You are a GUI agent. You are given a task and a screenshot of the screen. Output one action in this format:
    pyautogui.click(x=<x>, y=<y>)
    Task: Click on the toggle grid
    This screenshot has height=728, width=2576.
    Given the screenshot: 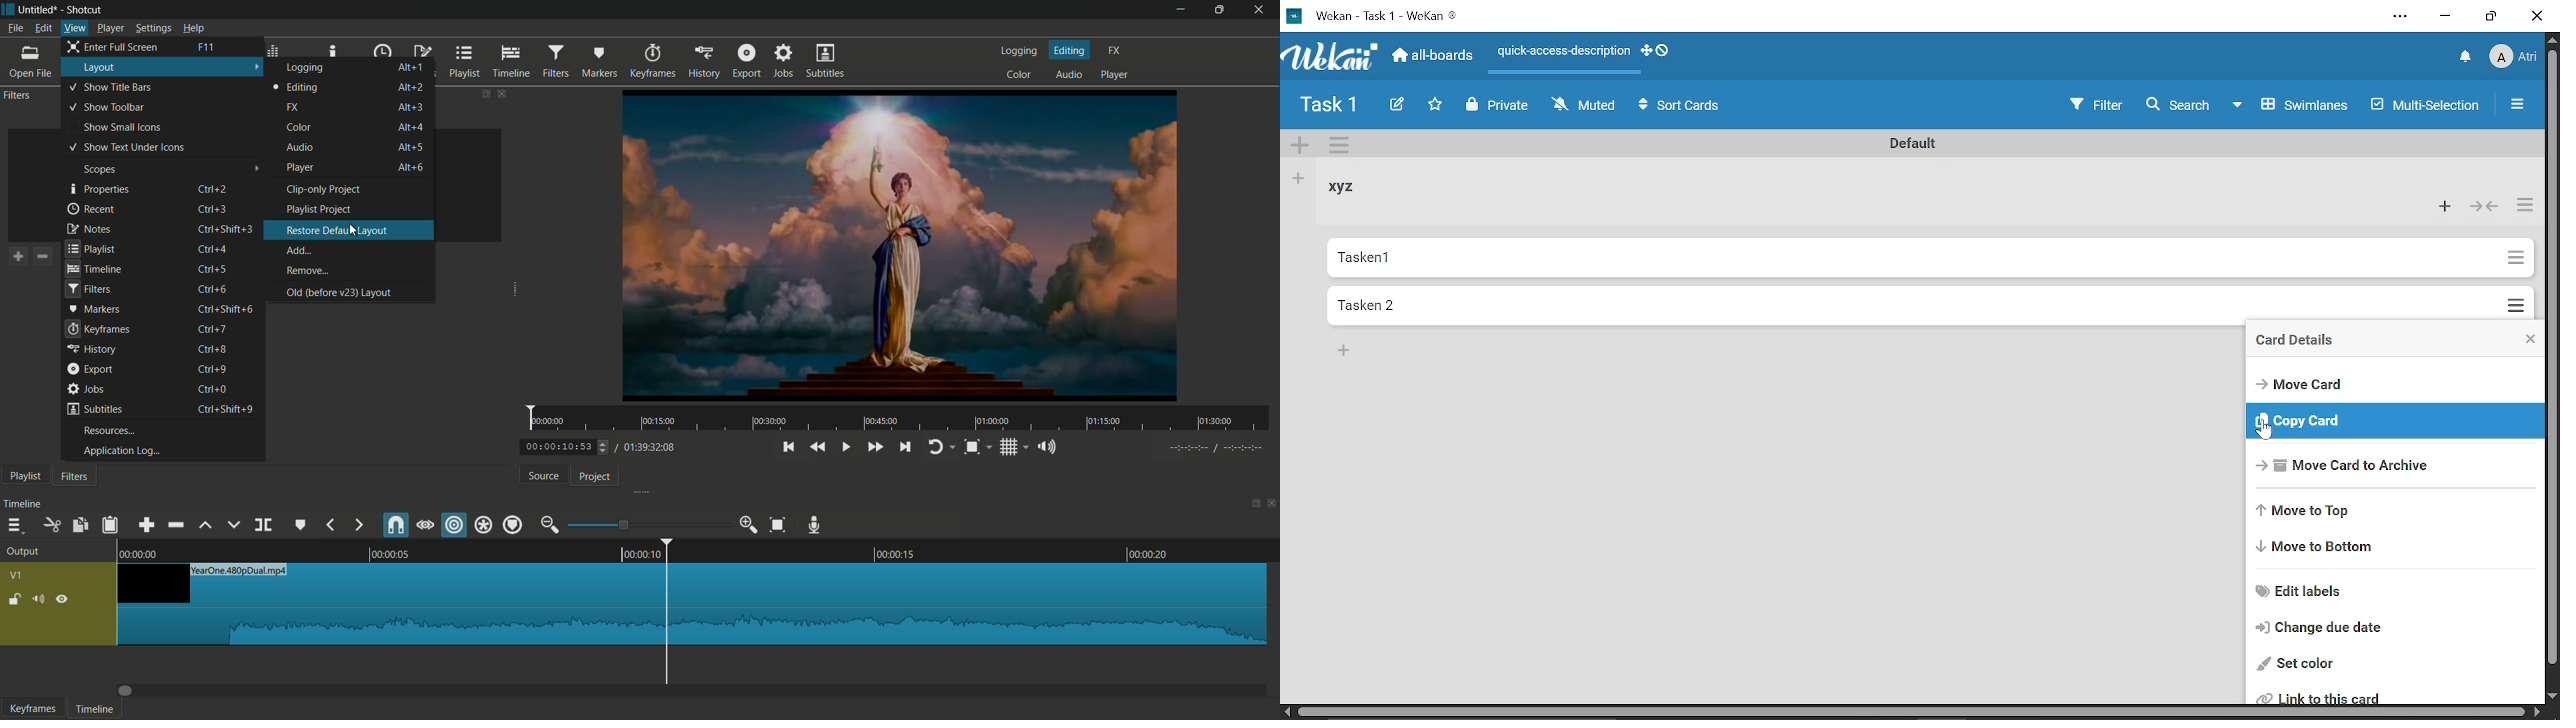 What is the action you would take?
    pyautogui.click(x=1009, y=447)
    